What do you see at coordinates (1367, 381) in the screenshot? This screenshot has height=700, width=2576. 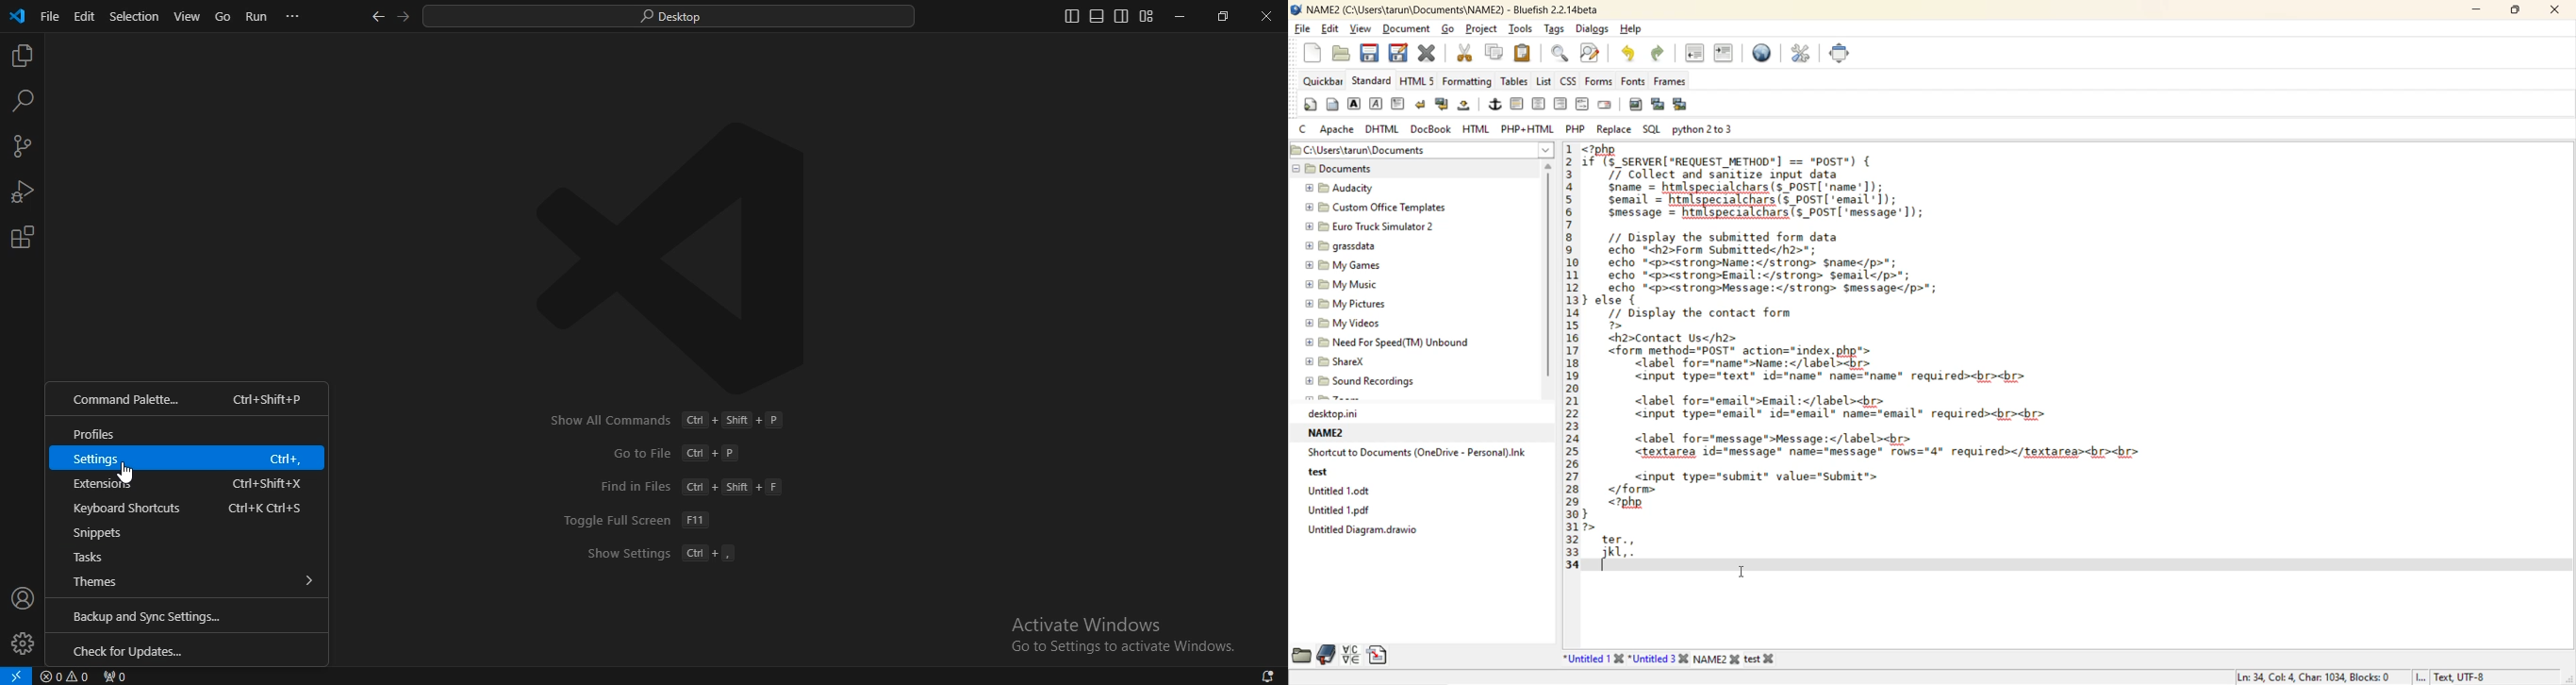 I see `Sound Recordings` at bounding box center [1367, 381].